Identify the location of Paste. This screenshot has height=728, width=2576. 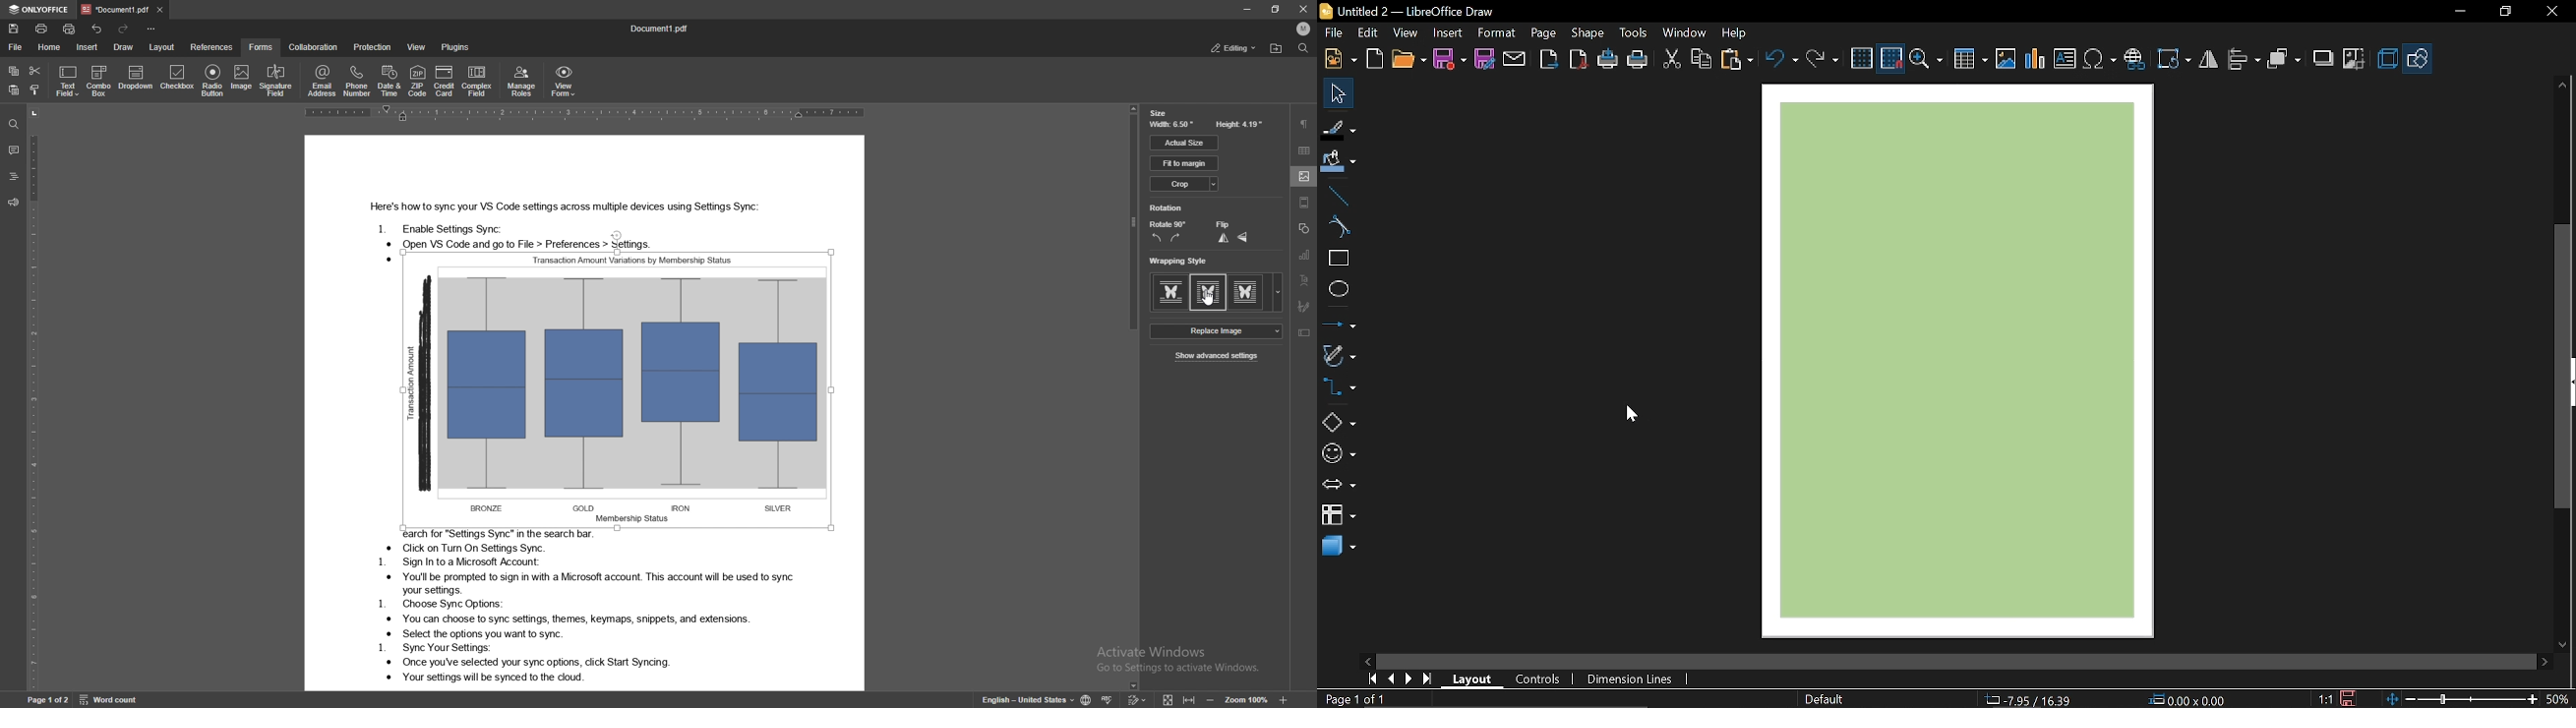
(1736, 59).